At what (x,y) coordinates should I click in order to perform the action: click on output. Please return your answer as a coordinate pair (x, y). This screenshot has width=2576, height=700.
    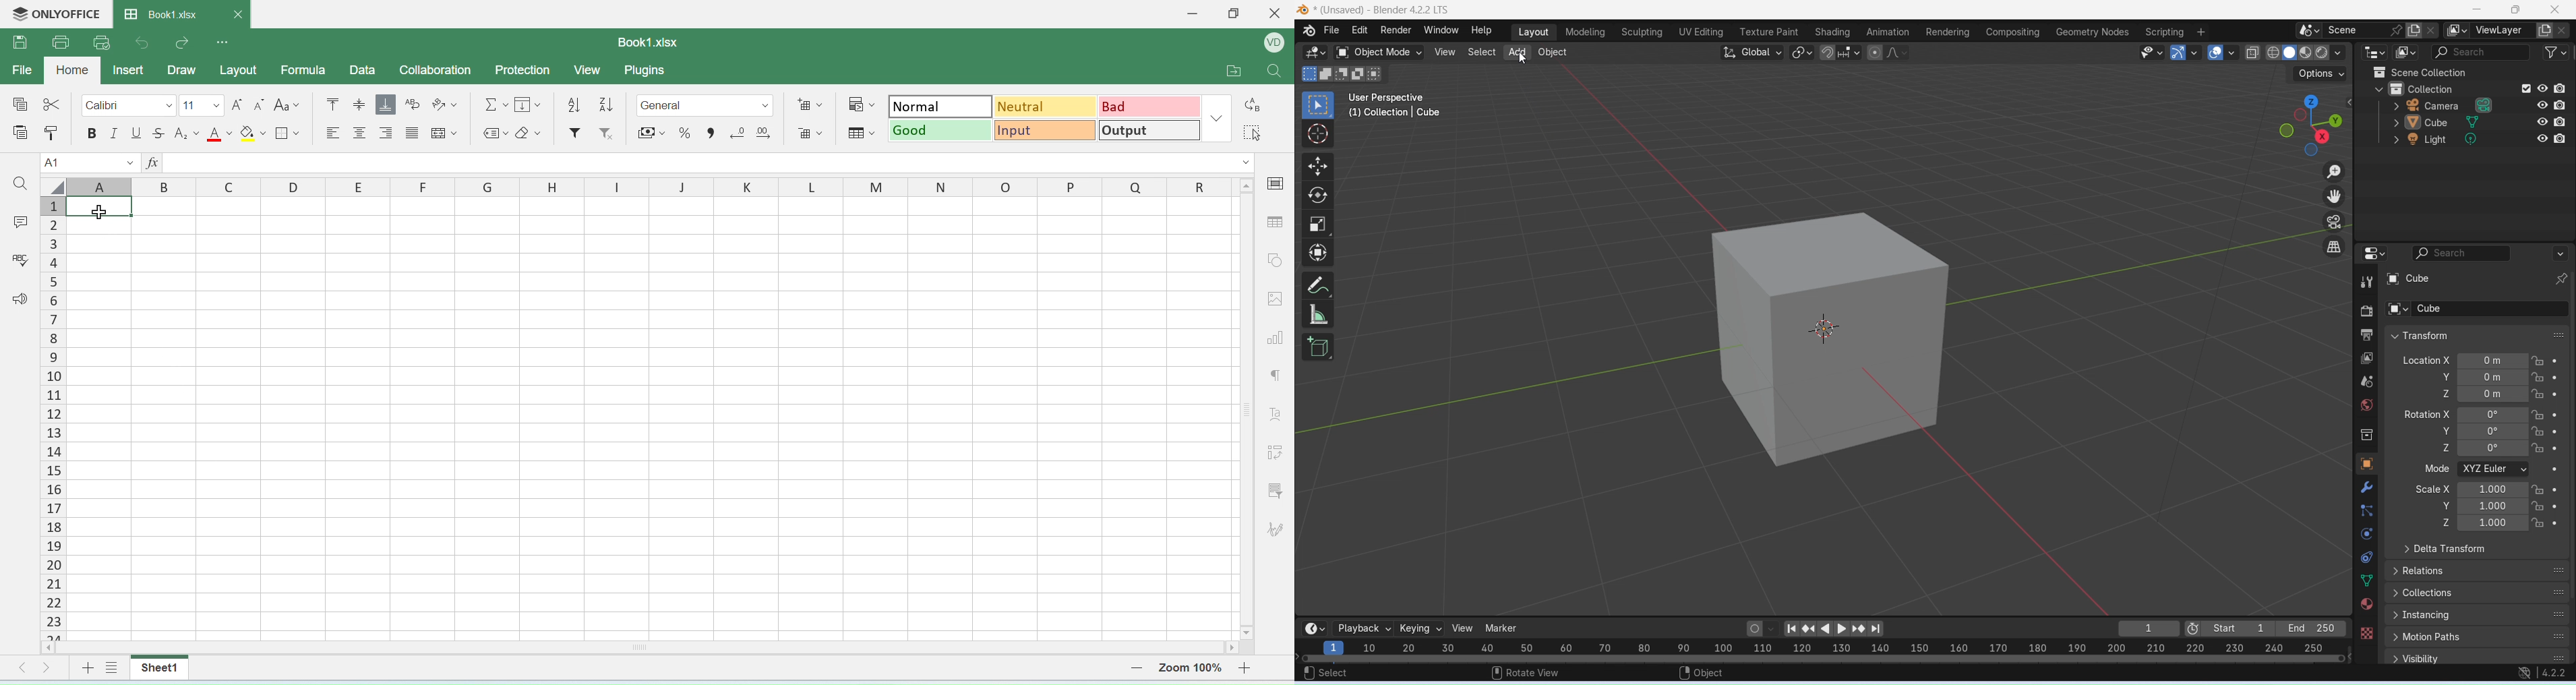
    Looking at the image, I should click on (1149, 130).